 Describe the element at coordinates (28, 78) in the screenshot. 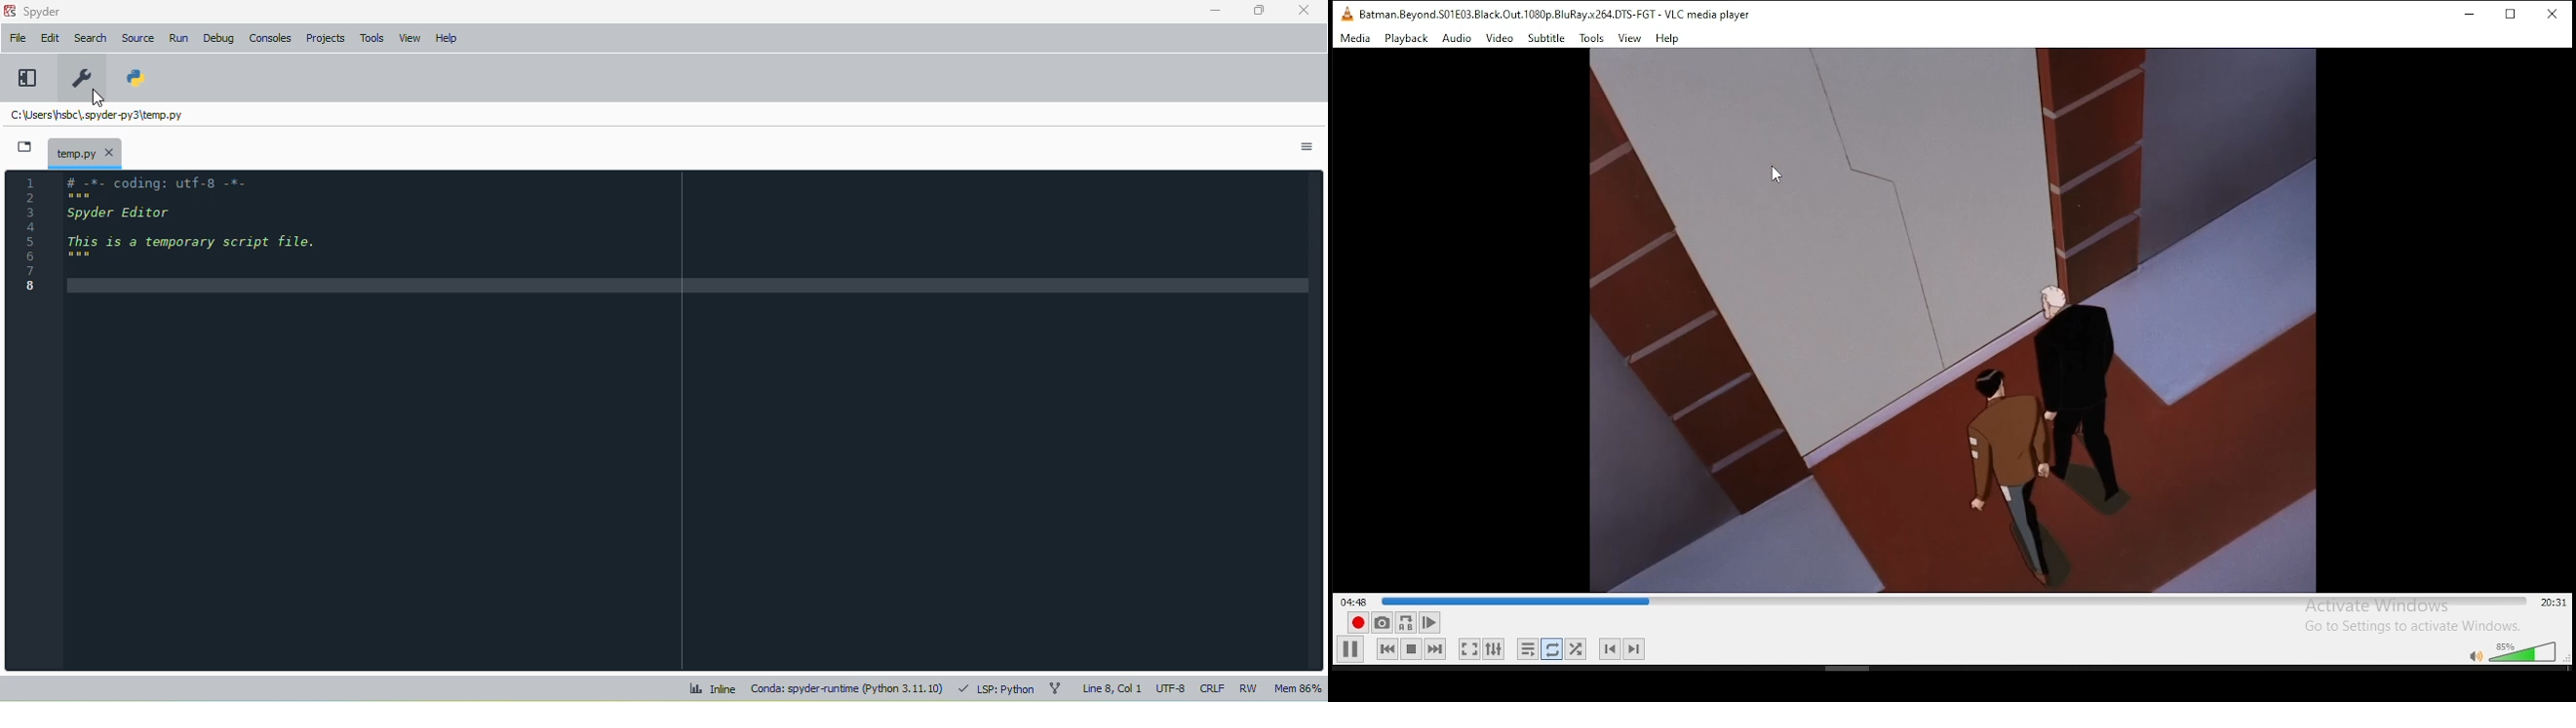

I see `maximize current pane` at that location.